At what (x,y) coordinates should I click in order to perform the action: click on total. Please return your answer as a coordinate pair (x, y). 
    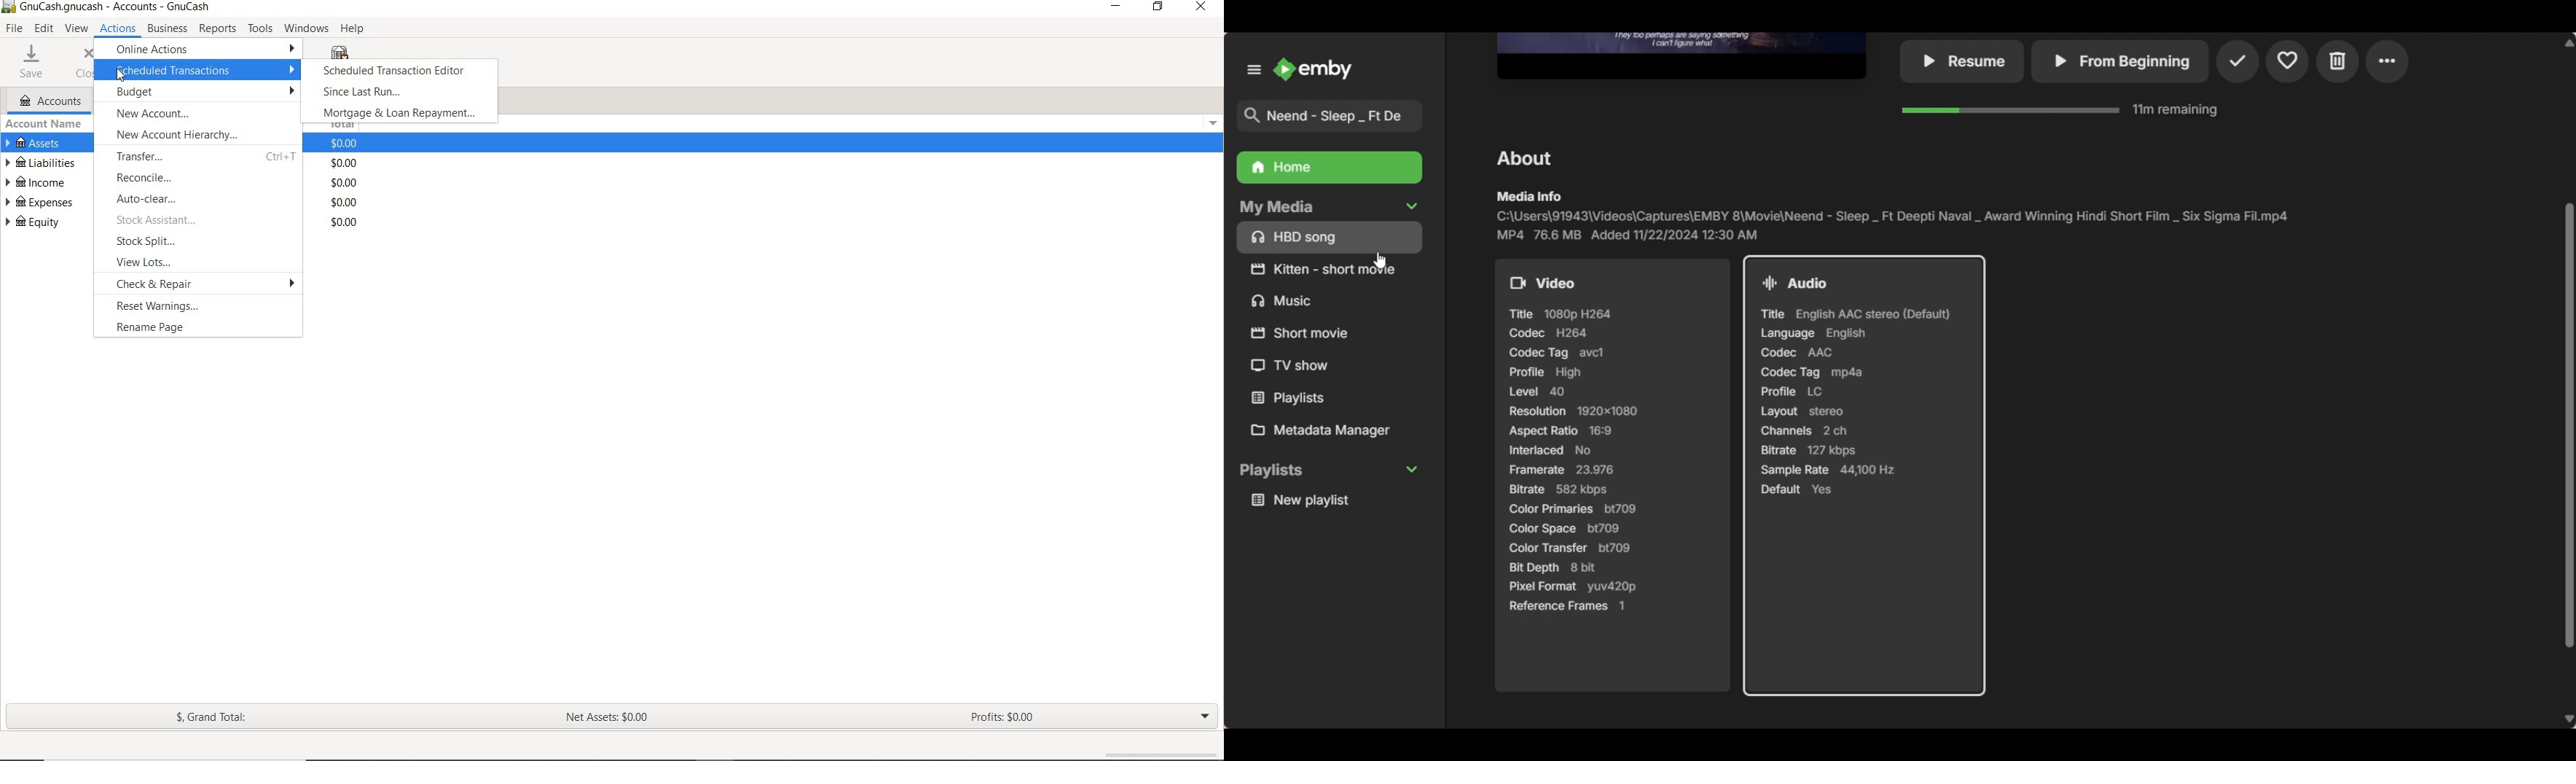
    Looking at the image, I should click on (346, 144).